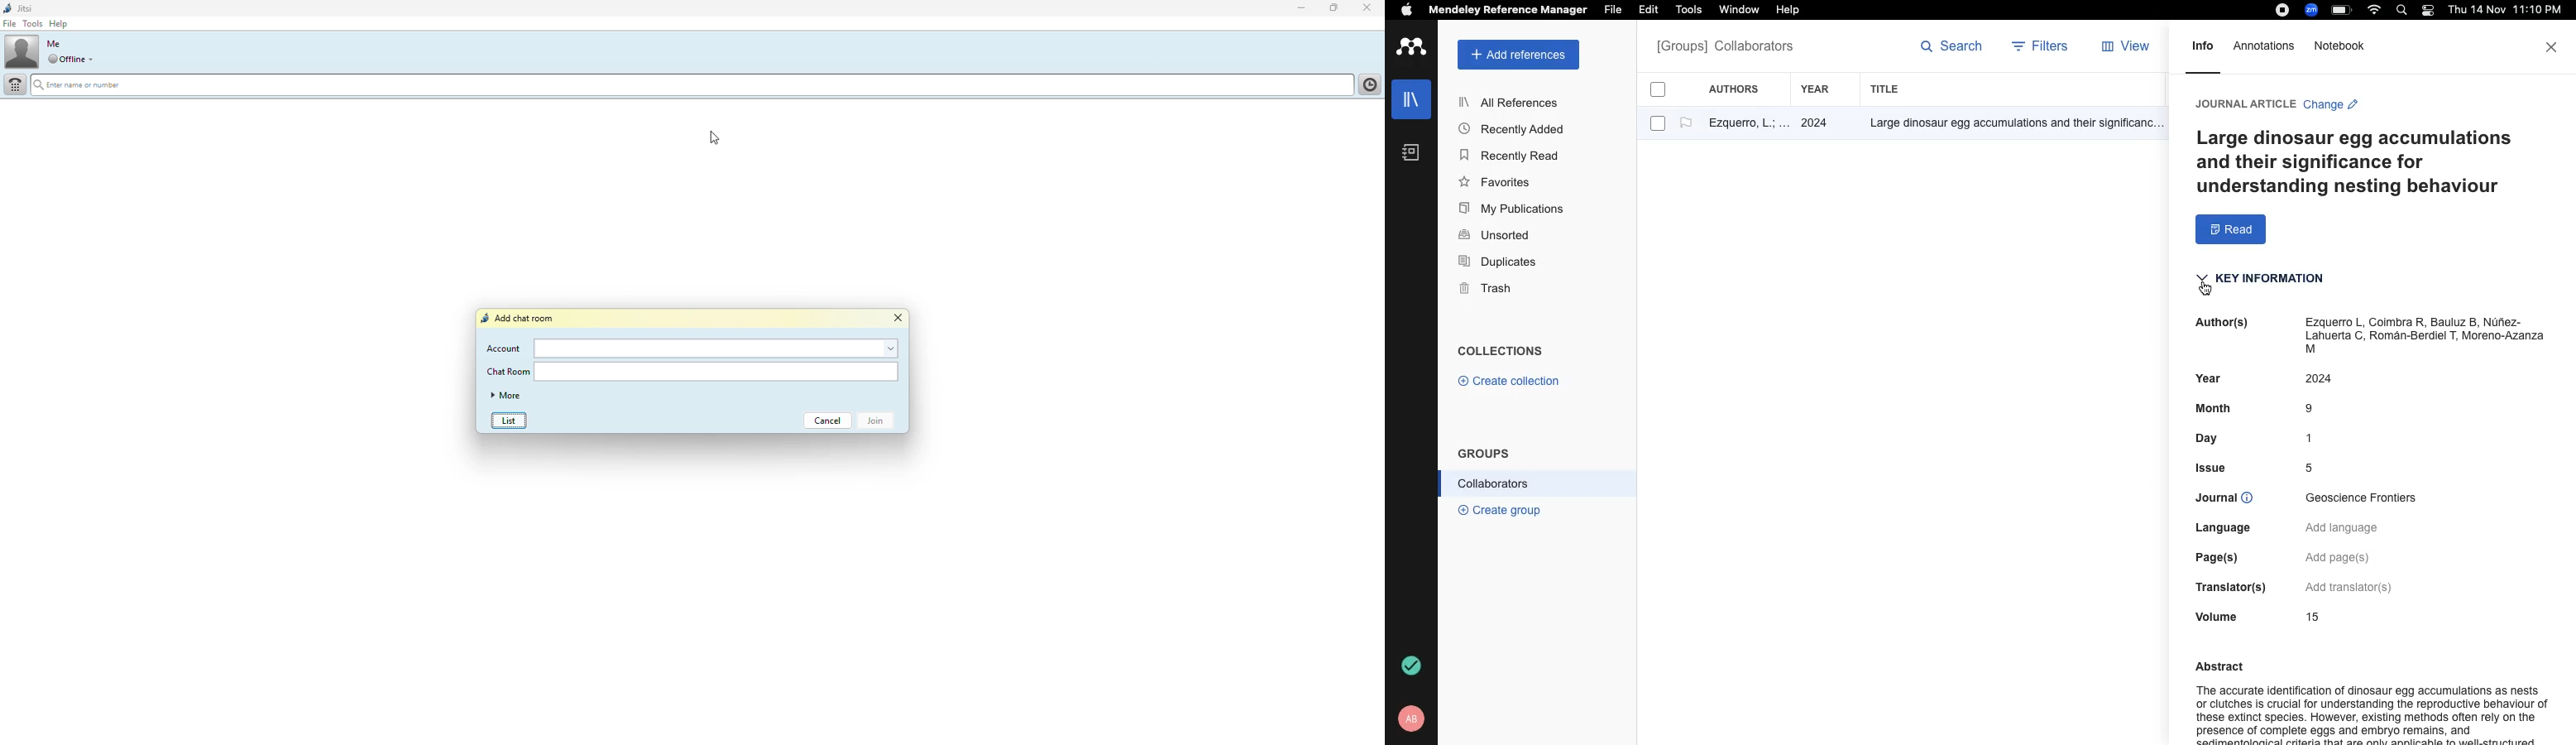  Describe the element at coordinates (2212, 617) in the screenshot. I see `Volume` at that location.